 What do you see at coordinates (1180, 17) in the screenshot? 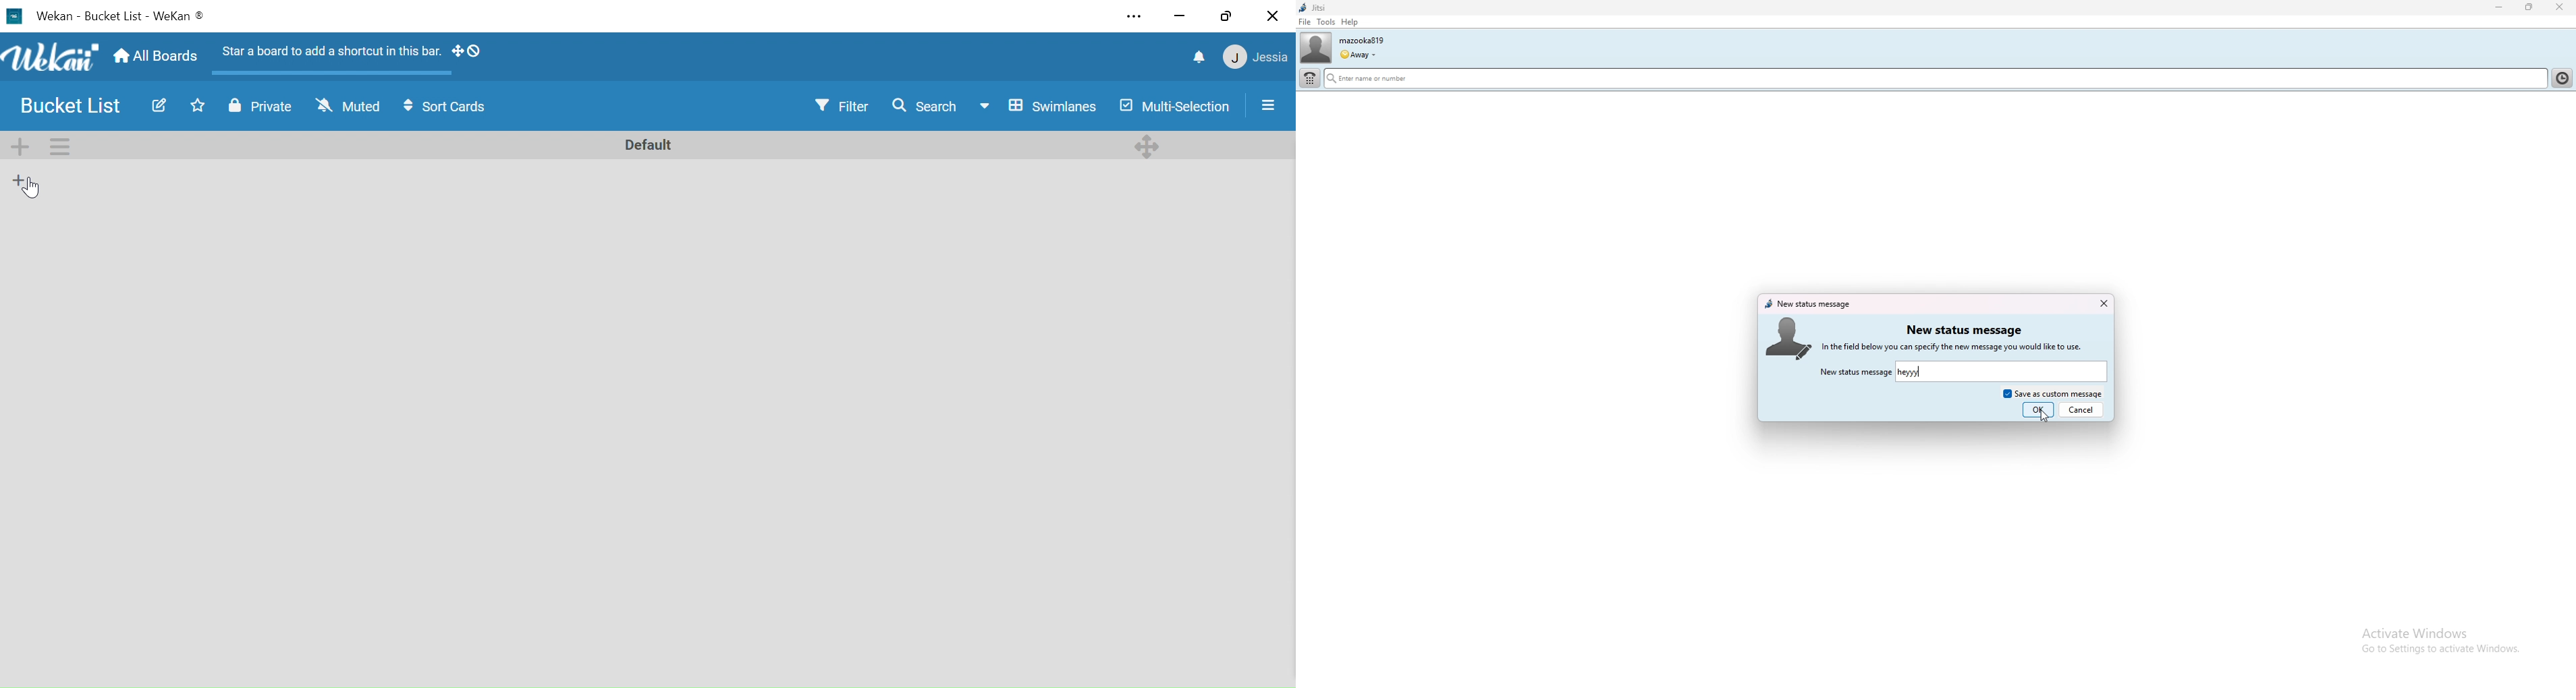
I see `minimize` at bounding box center [1180, 17].